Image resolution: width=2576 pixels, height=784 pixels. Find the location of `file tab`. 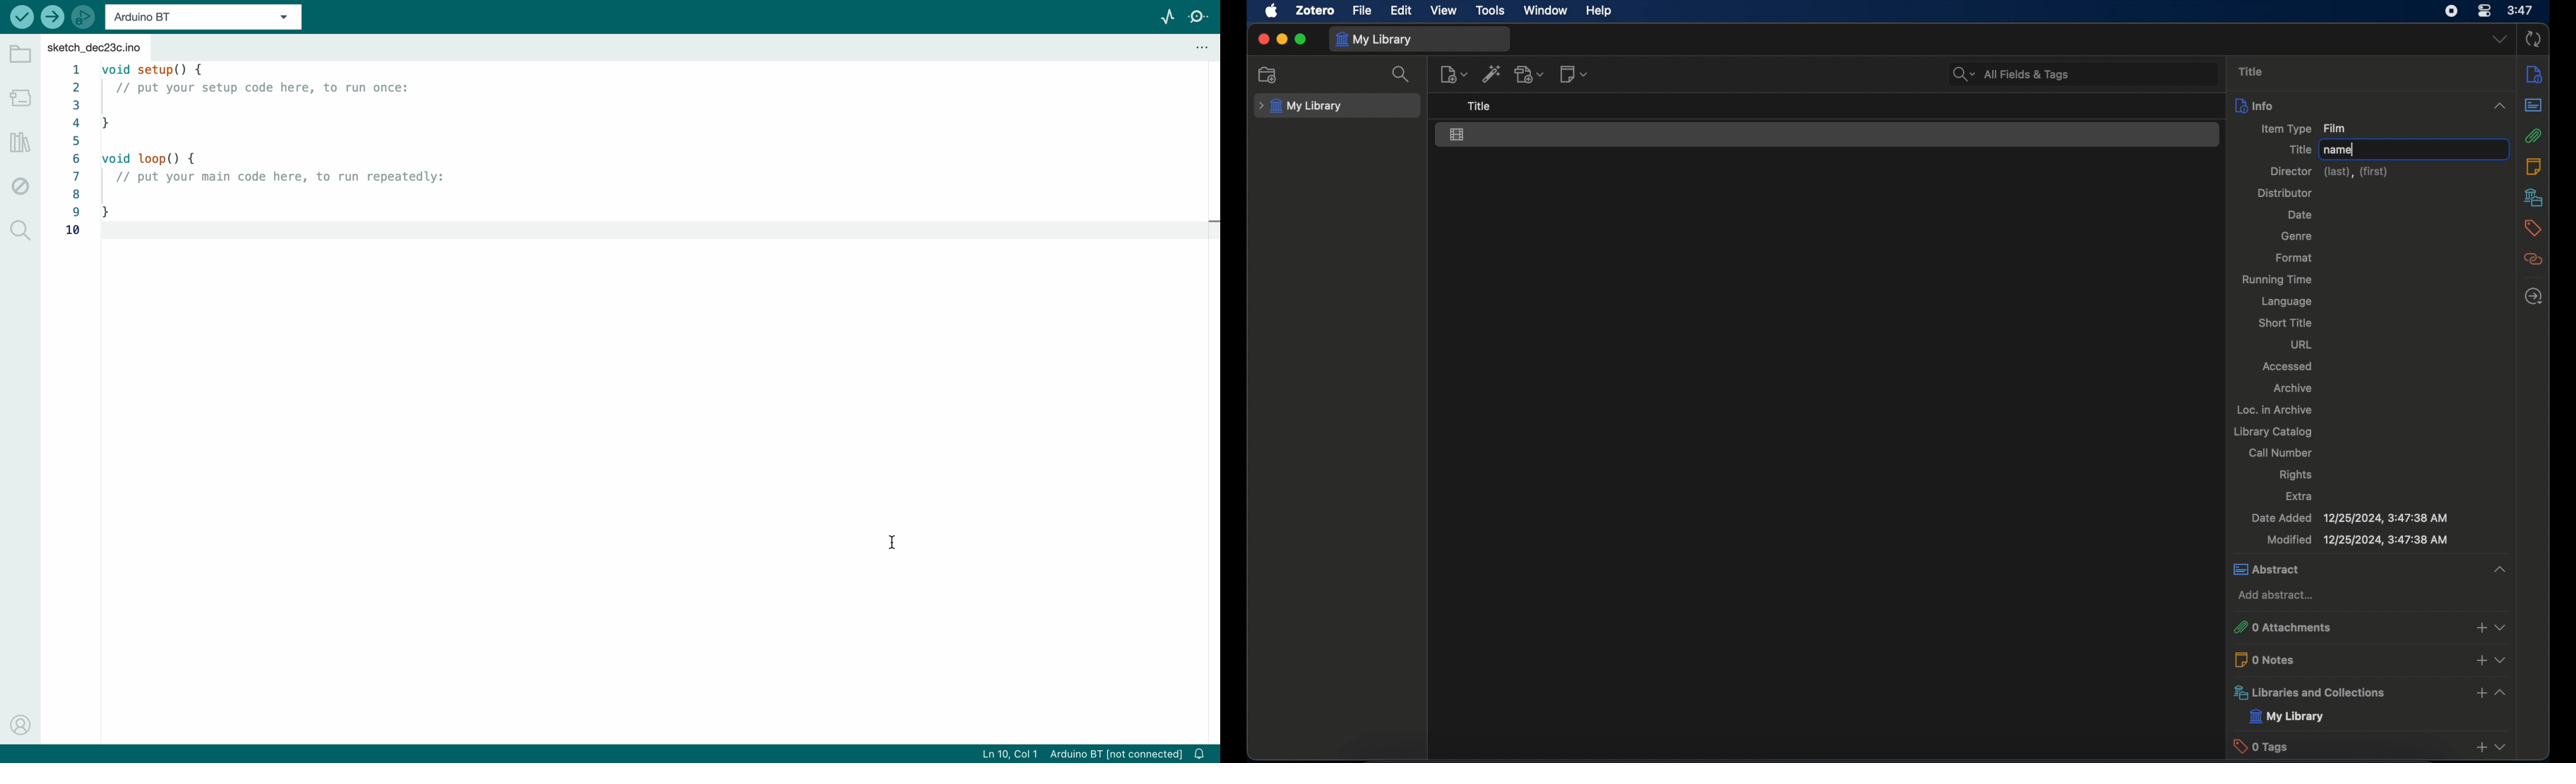

file tab is located at coordinates (117, 48).